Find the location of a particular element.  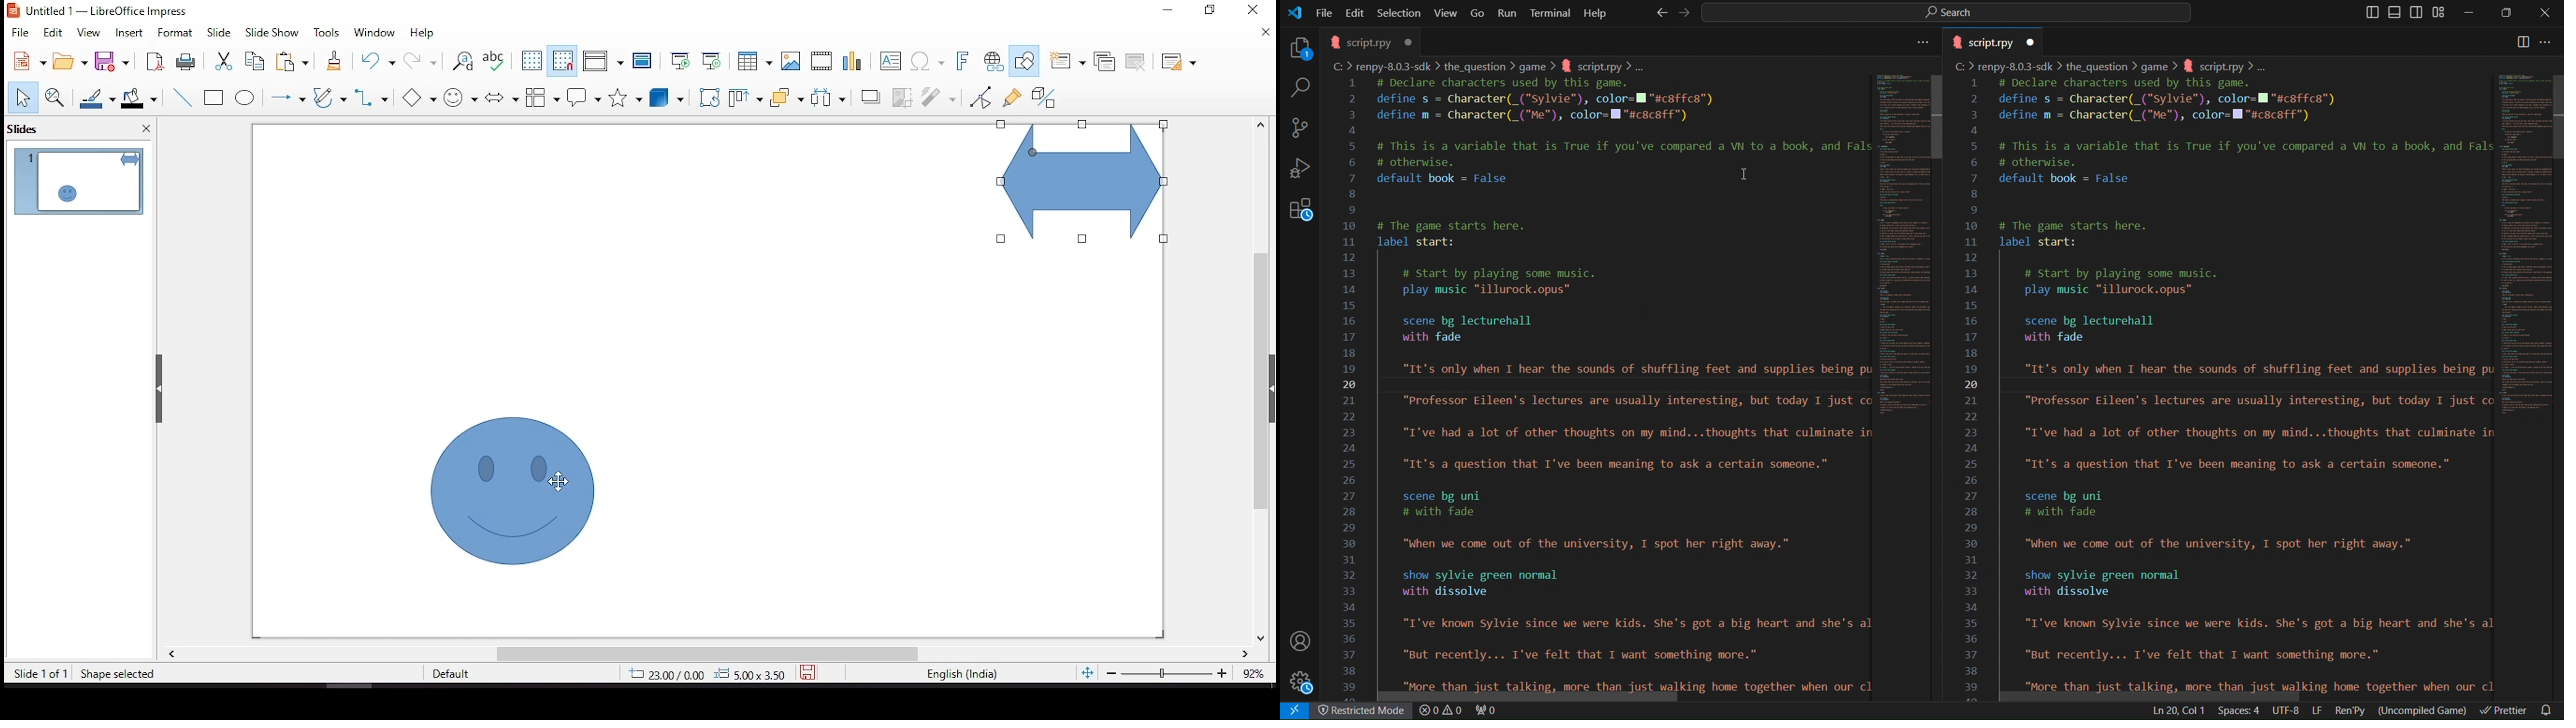

clone formatting is located at coordinates (333, 65).